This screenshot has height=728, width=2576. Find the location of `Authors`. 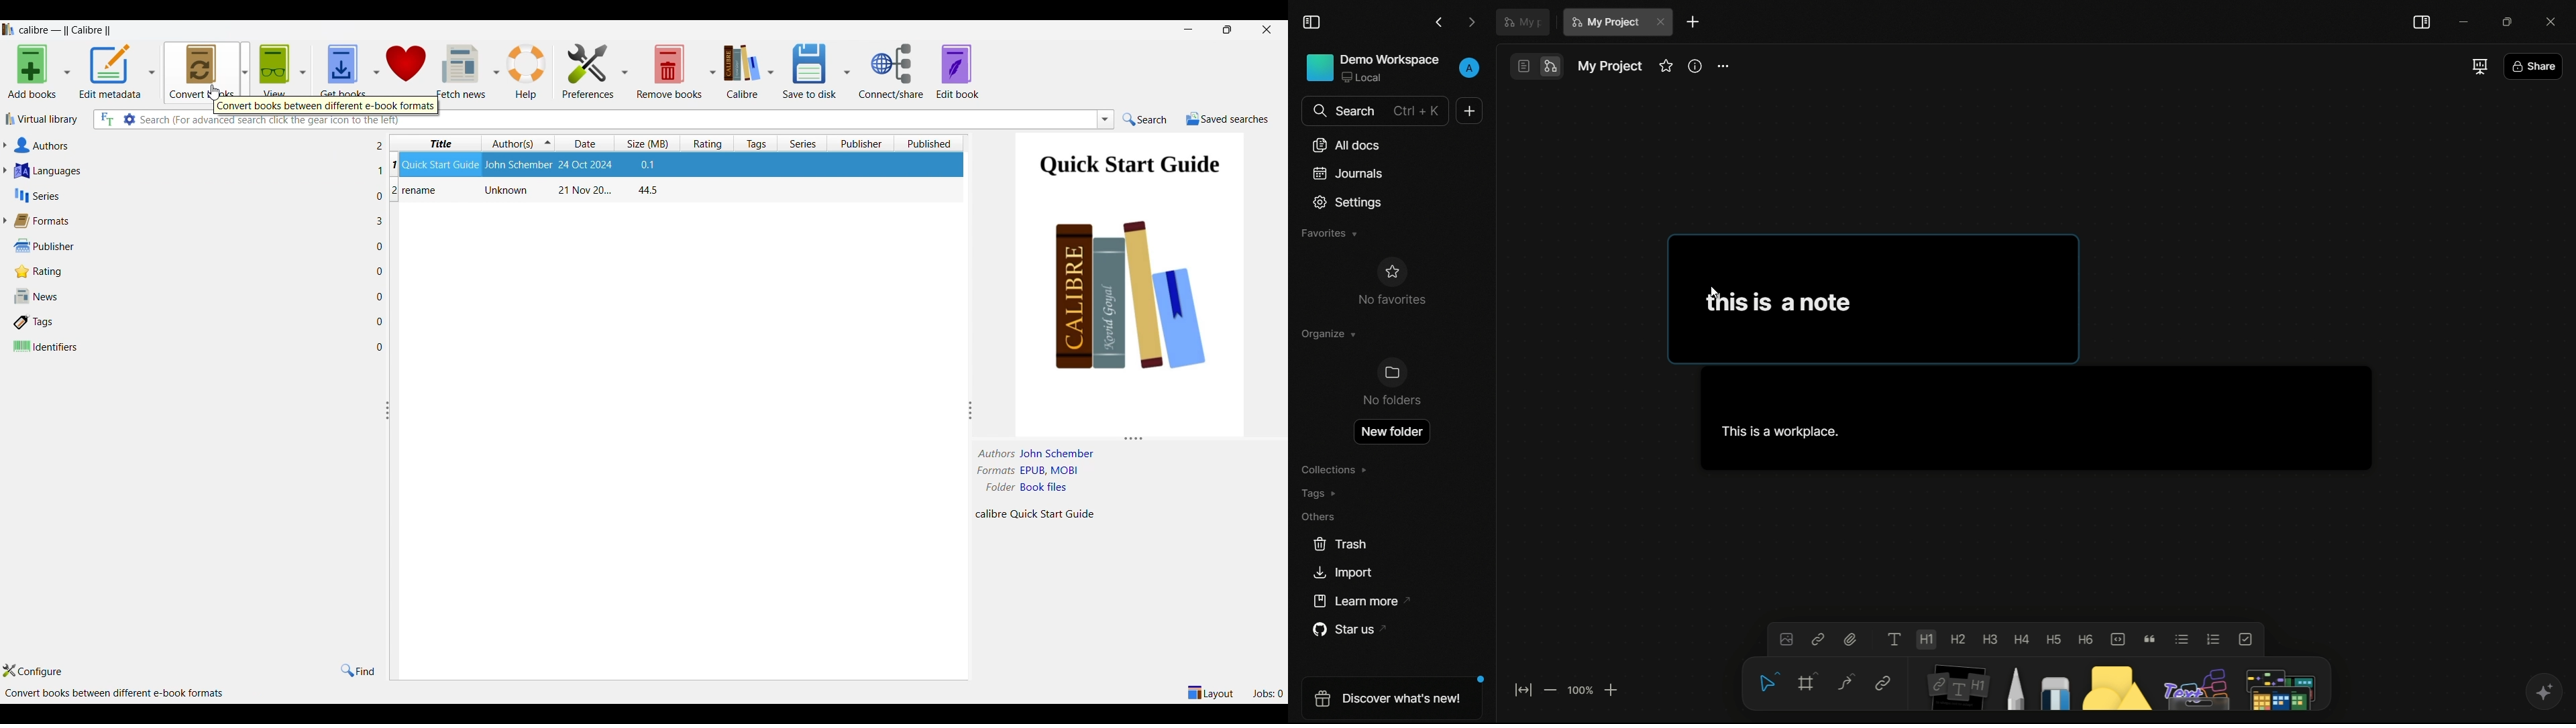

Authors is located at coordinates (189, 145).